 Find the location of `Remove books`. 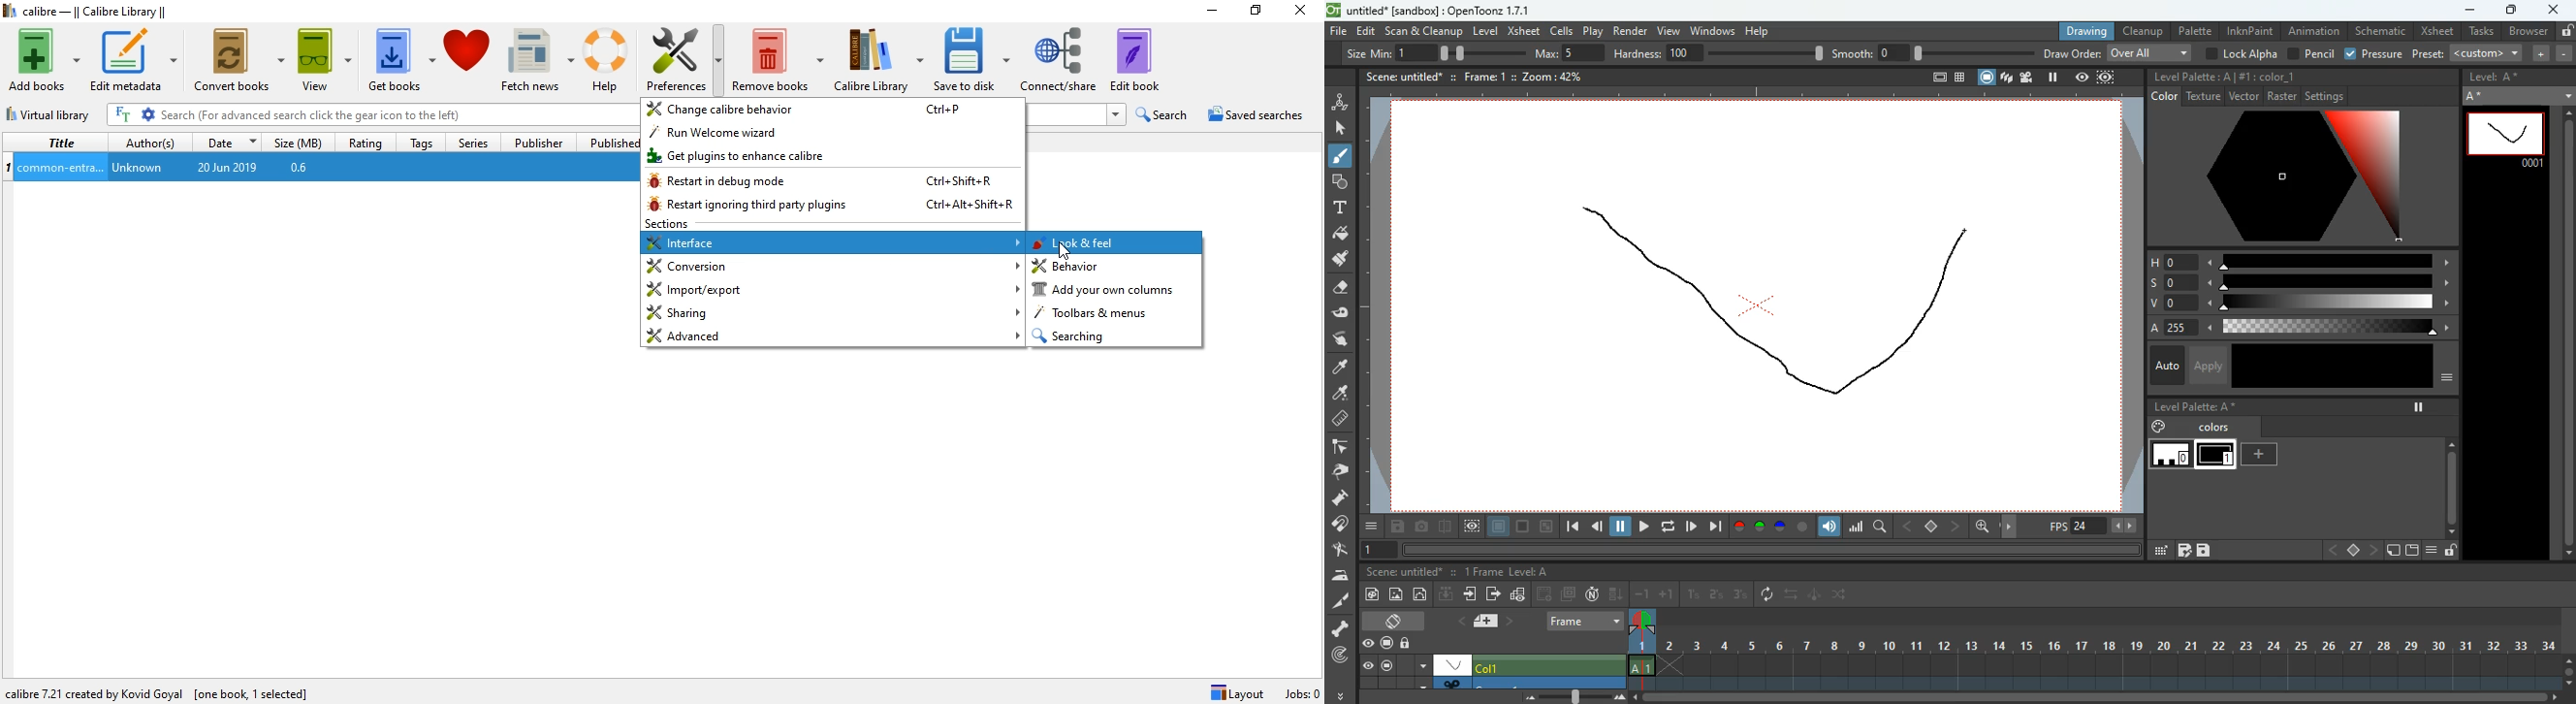

Remove books is located at coordinates (780, 54).